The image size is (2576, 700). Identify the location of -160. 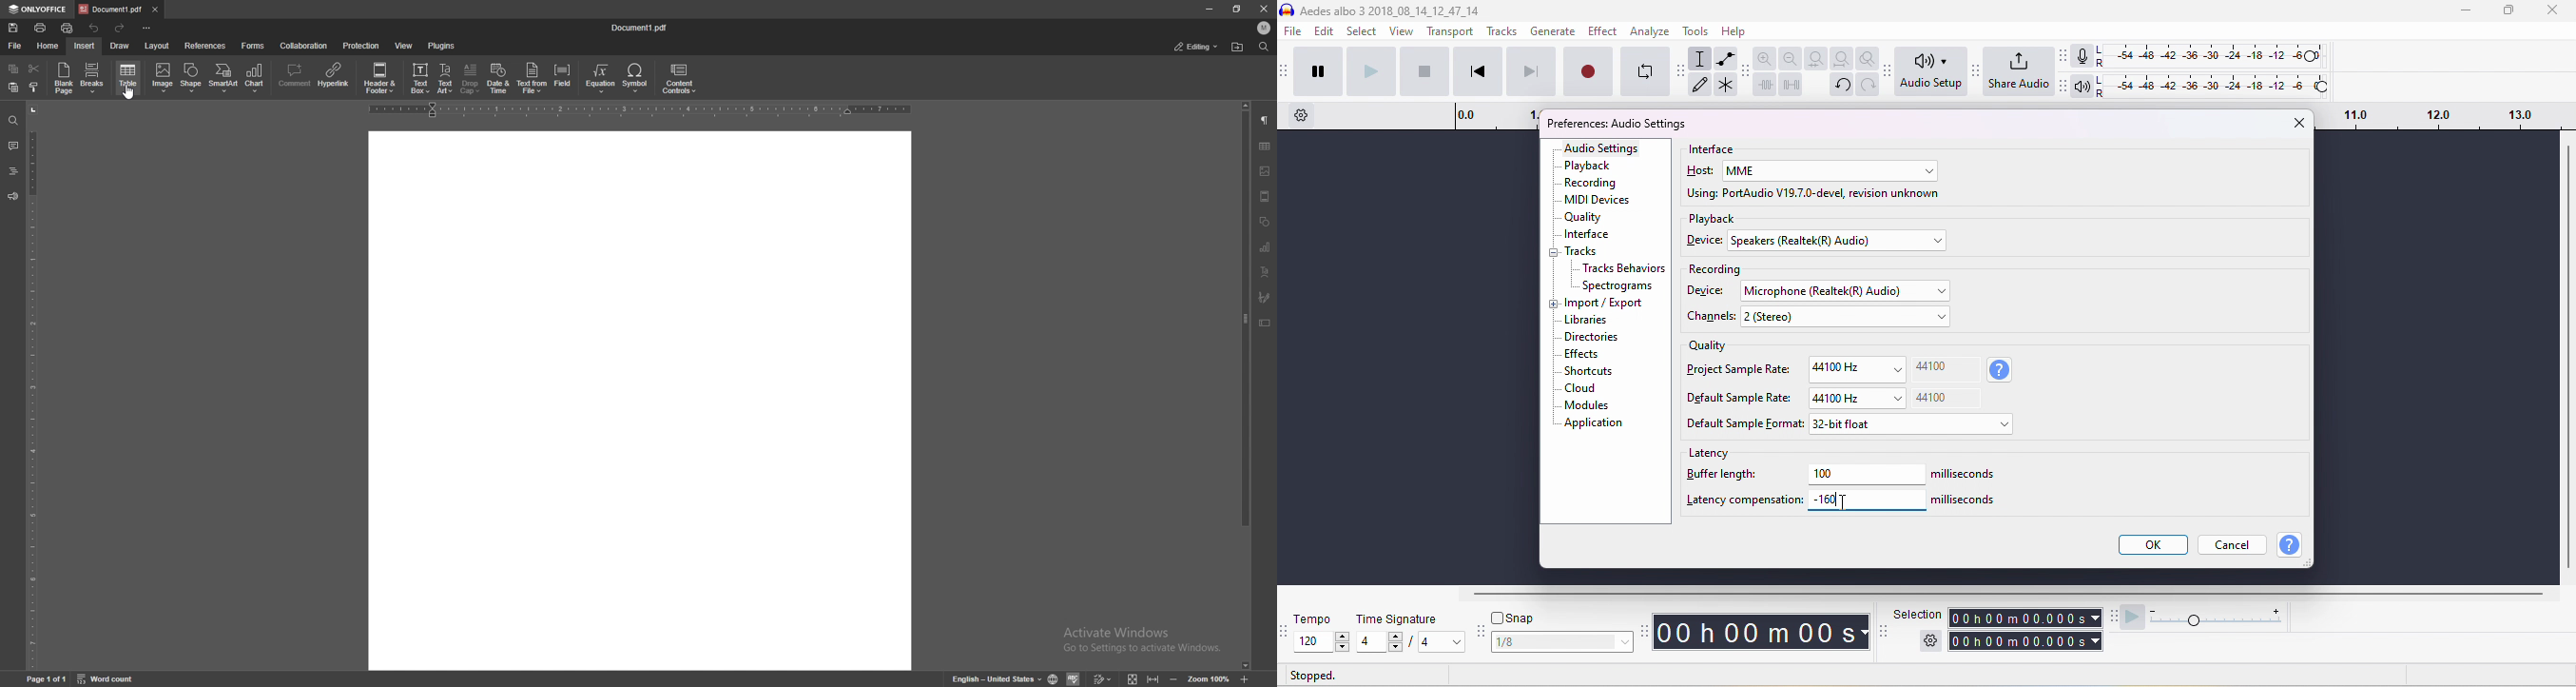
(1824, 497).